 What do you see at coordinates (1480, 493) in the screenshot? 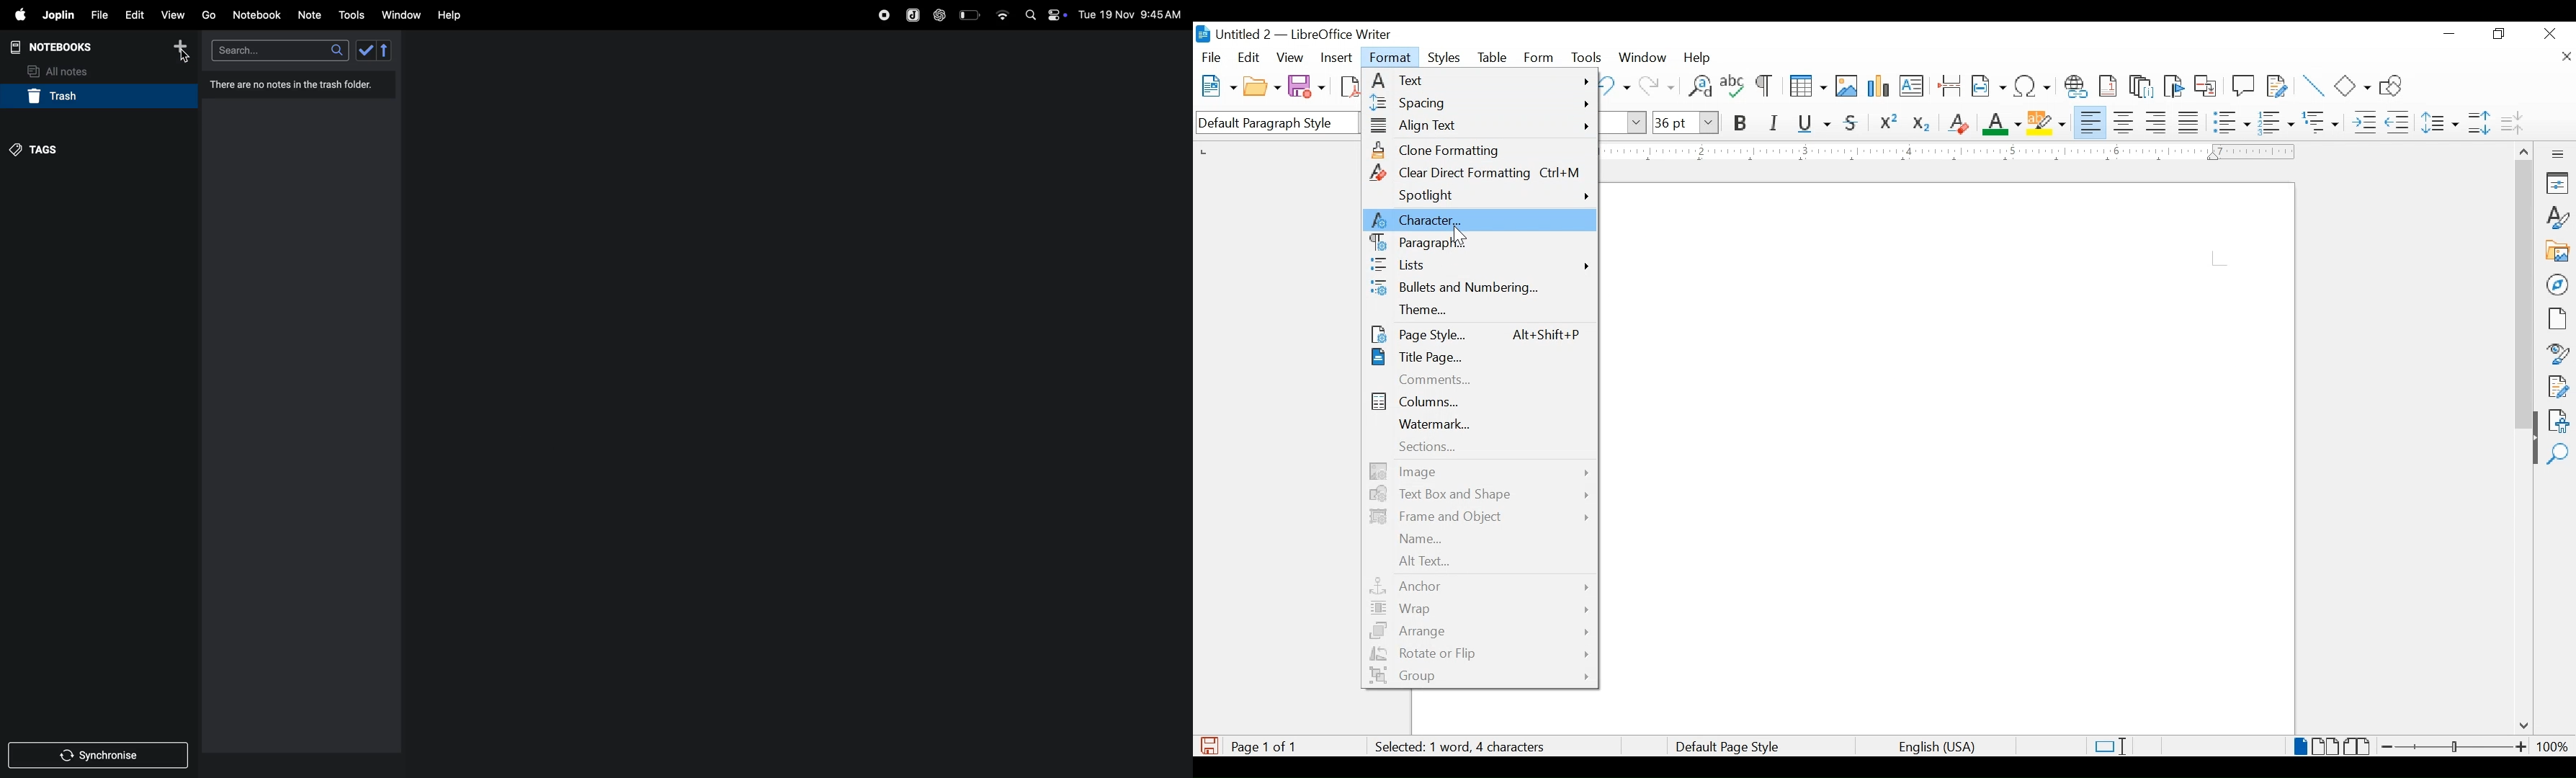
I see `text box and shape` at bounding box center [1480, 493].